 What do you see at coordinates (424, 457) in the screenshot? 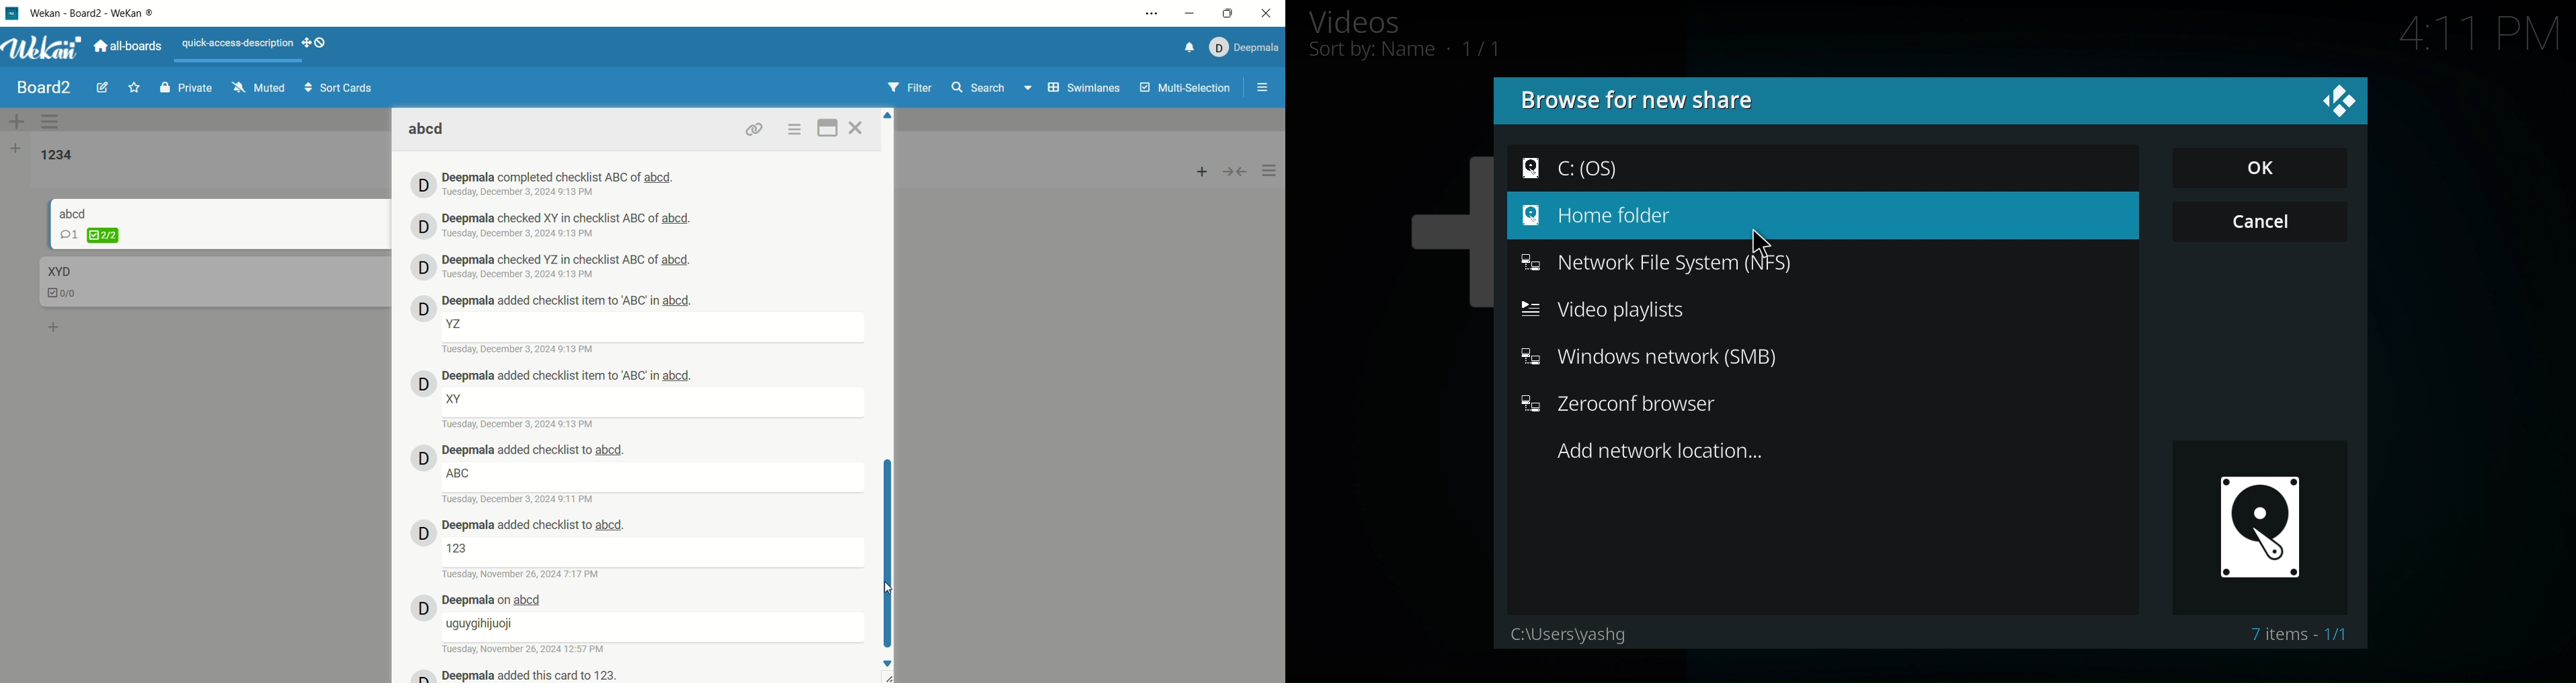
I see `avatar` at bounding box center [424, 457].